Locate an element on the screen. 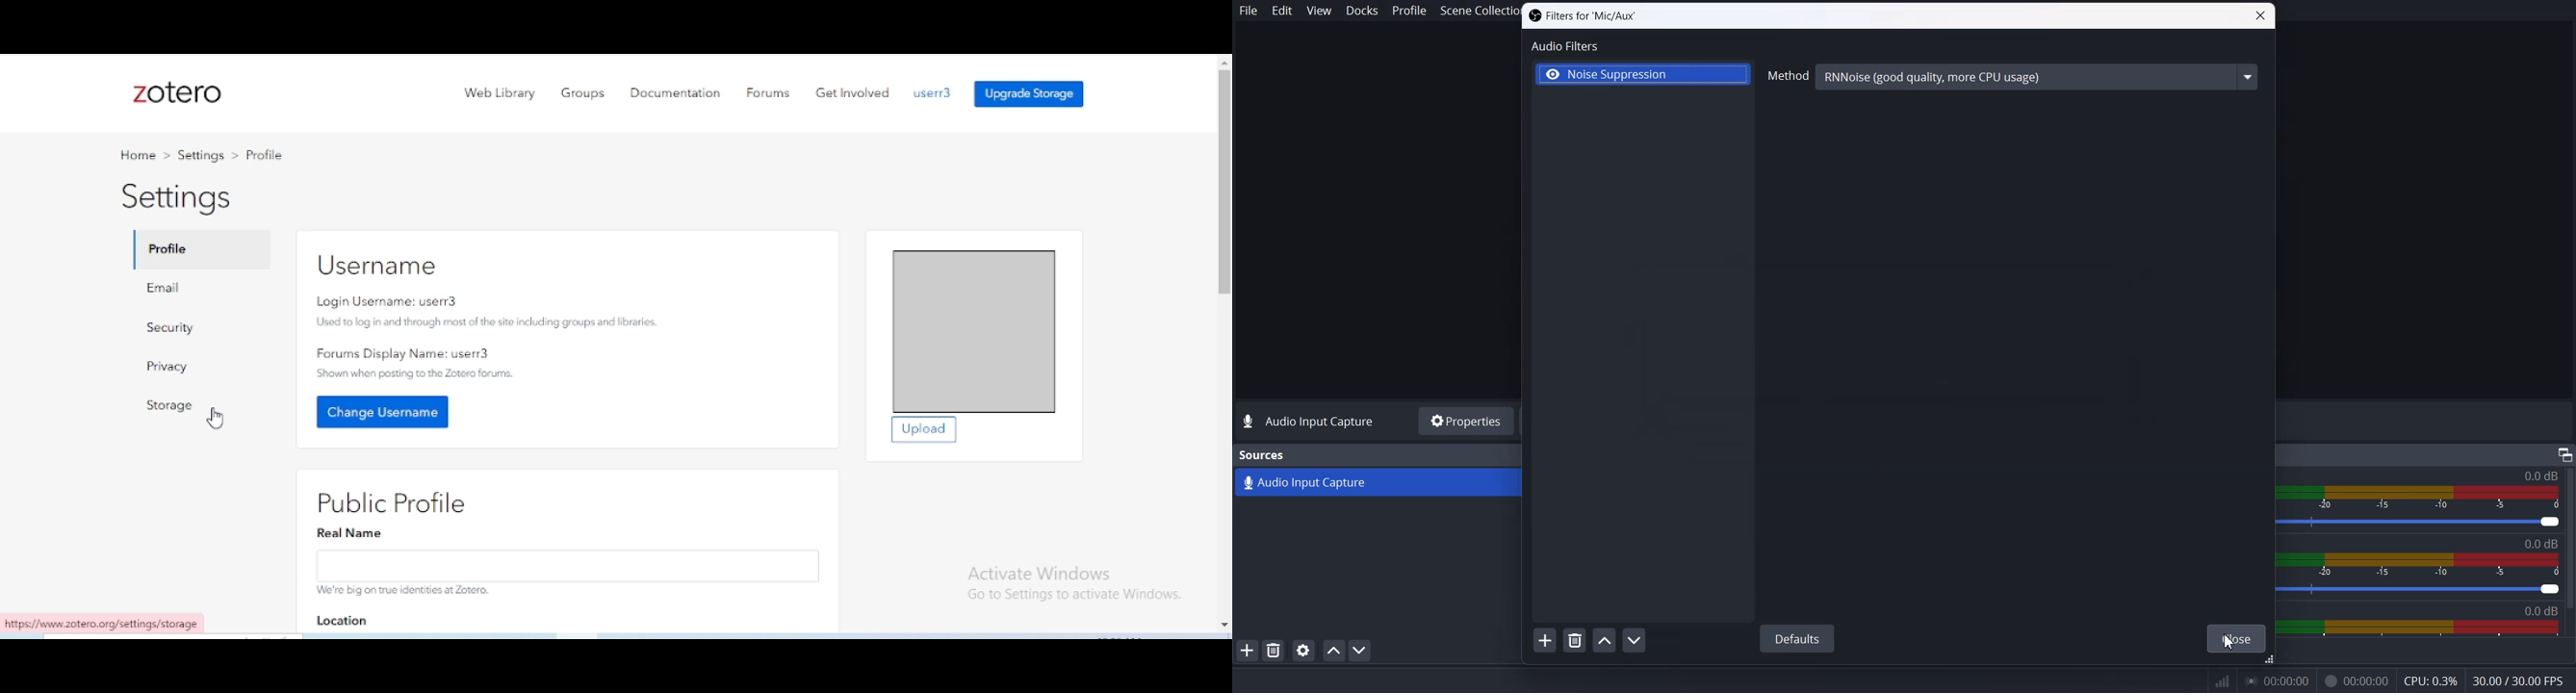 The width and height of the screenshot is (2576, 700).  is located at coordinates (1075, 596).